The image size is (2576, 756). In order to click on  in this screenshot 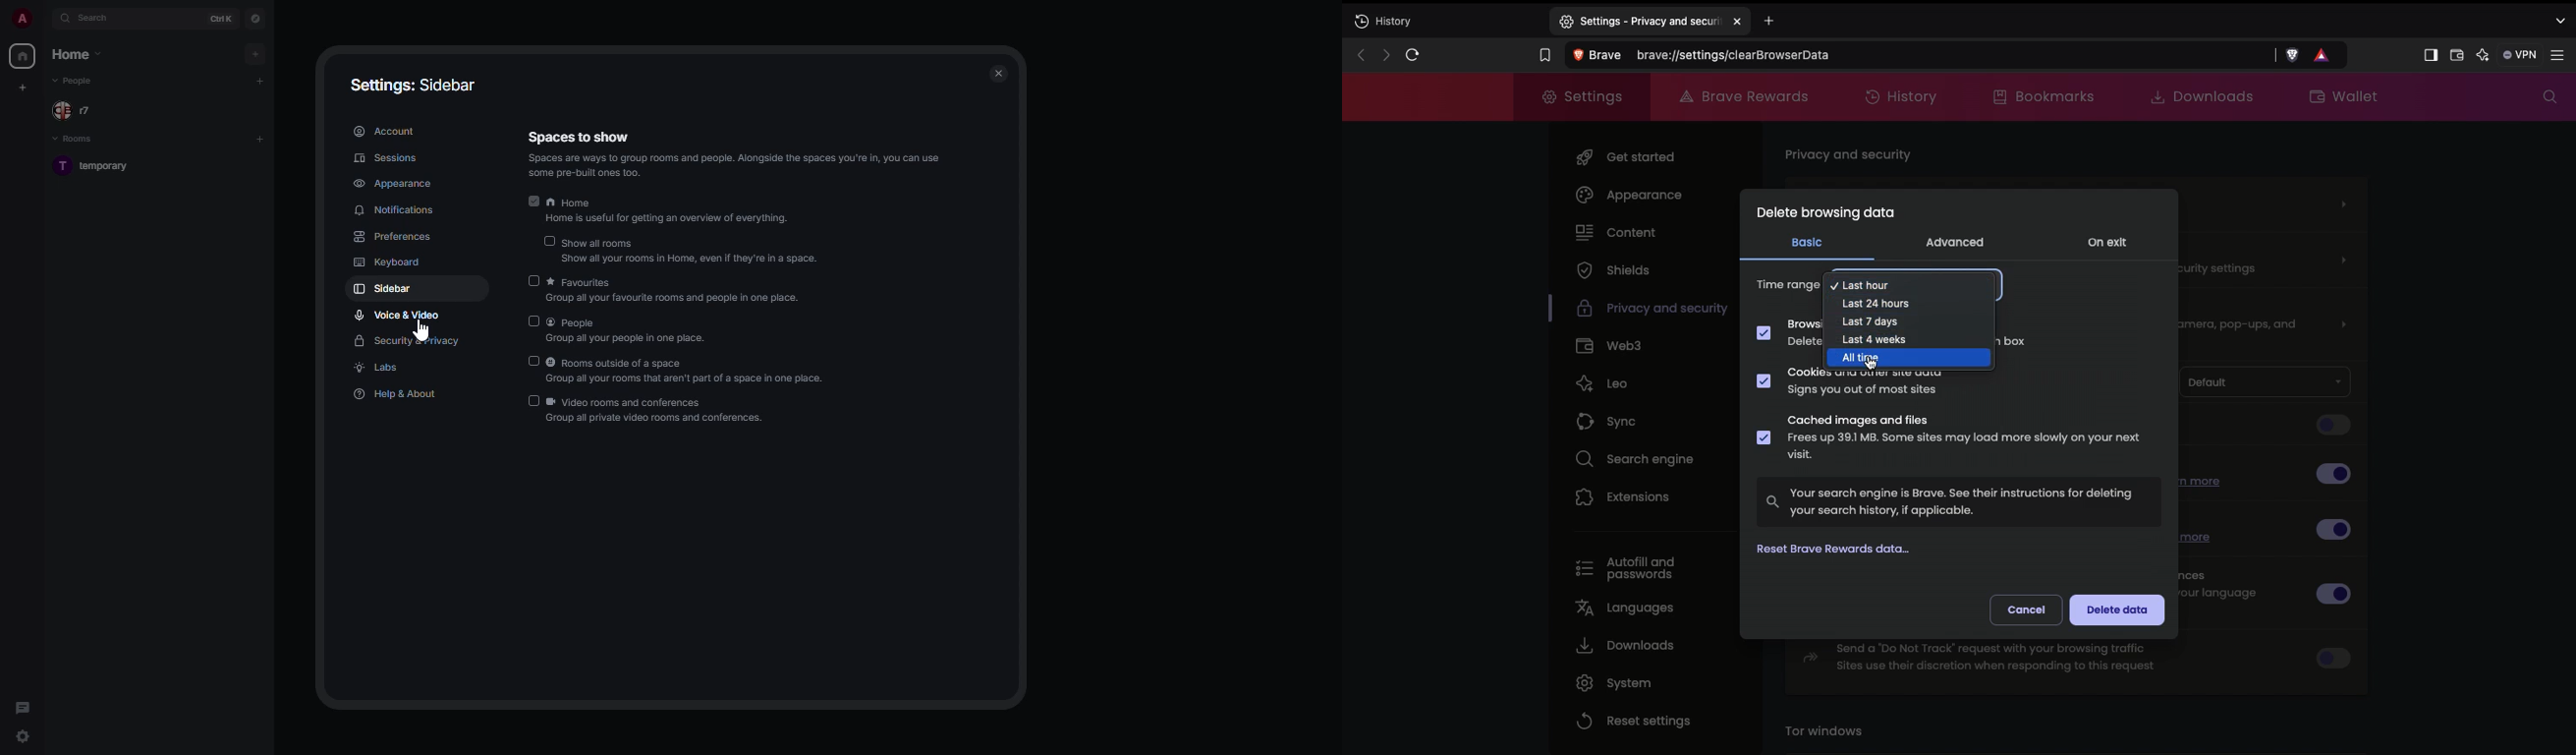, I will do `click(534, 280)`.